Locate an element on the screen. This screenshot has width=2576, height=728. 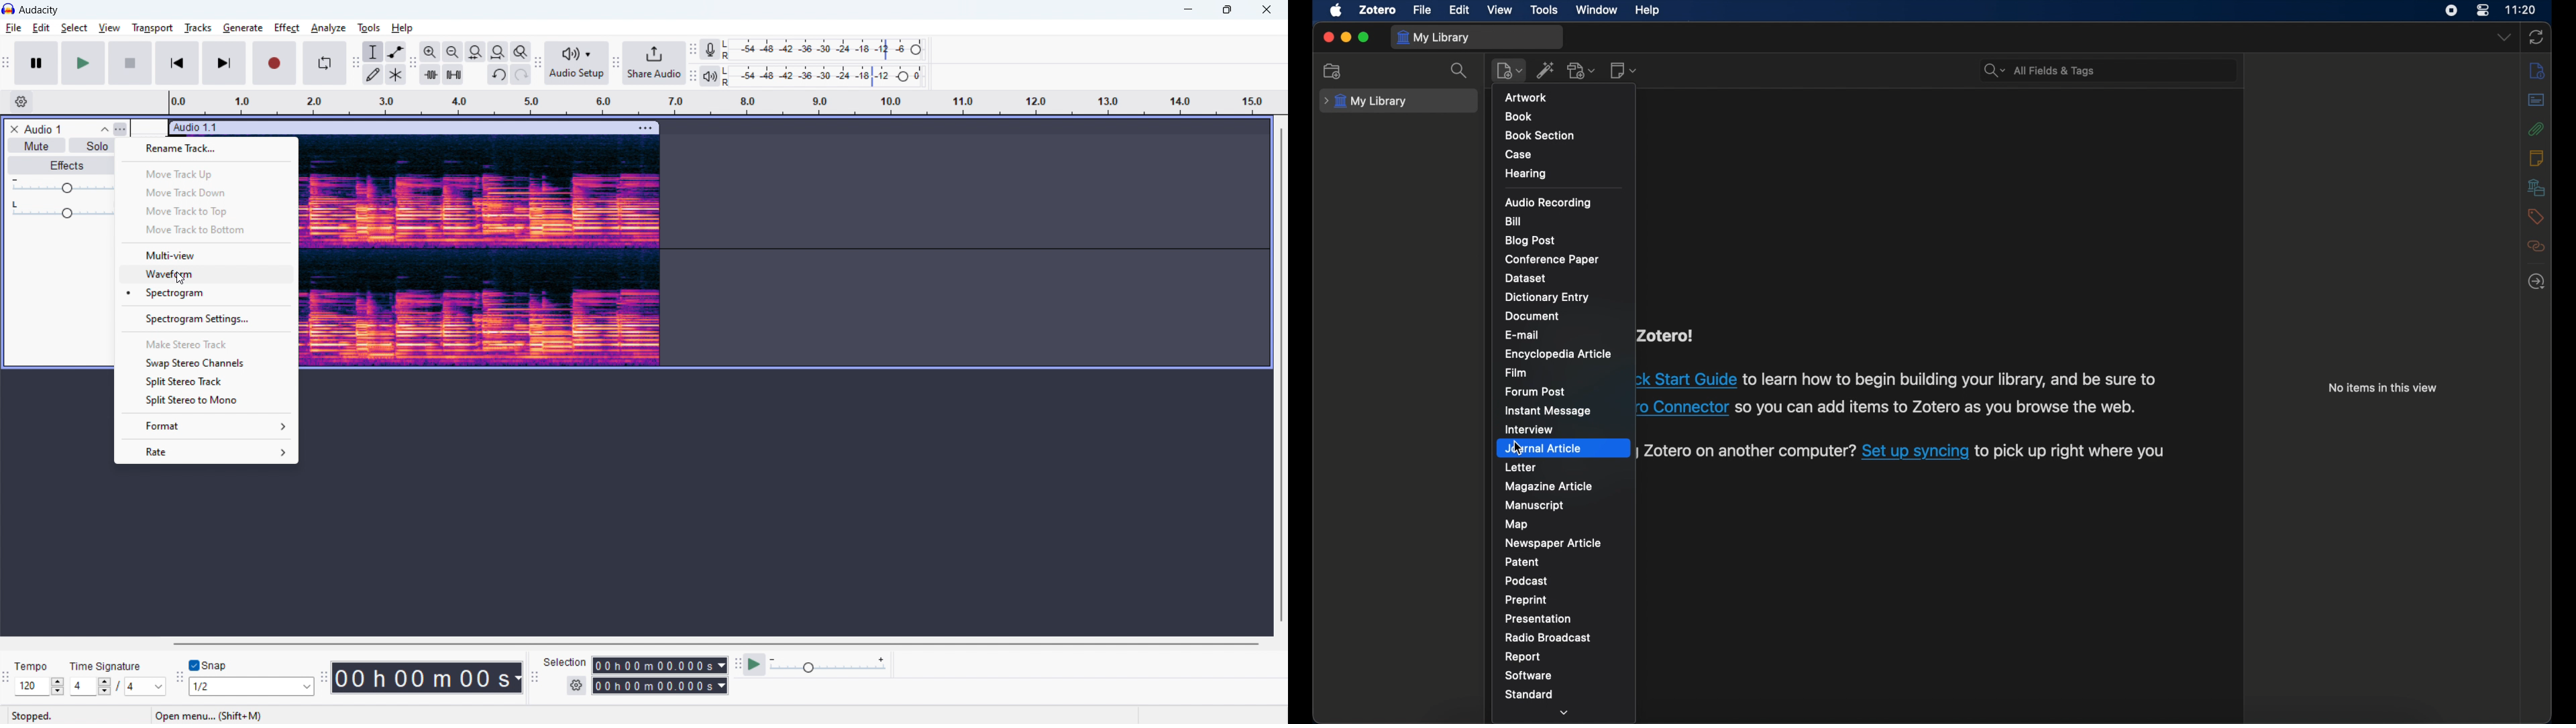
screen recorder icon is located at coordinates (2452, 11).